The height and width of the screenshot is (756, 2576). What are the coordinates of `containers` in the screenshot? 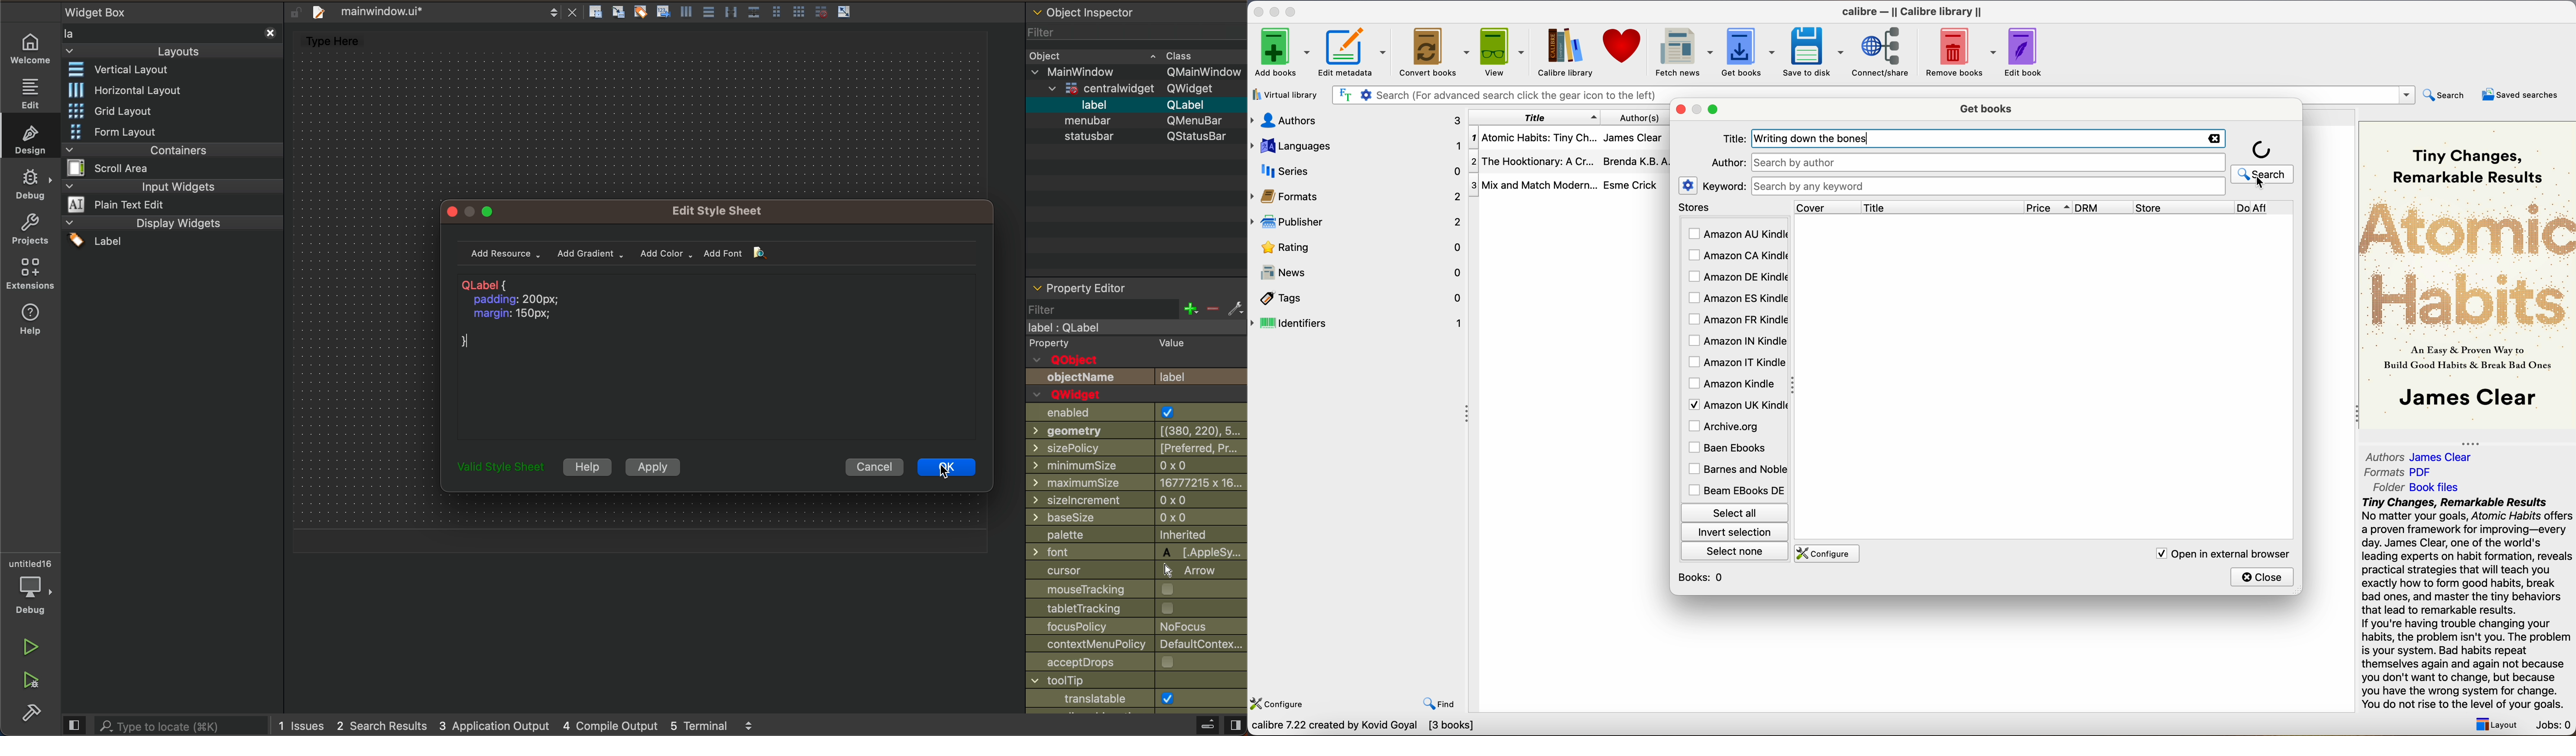 It's located at (168, 159).